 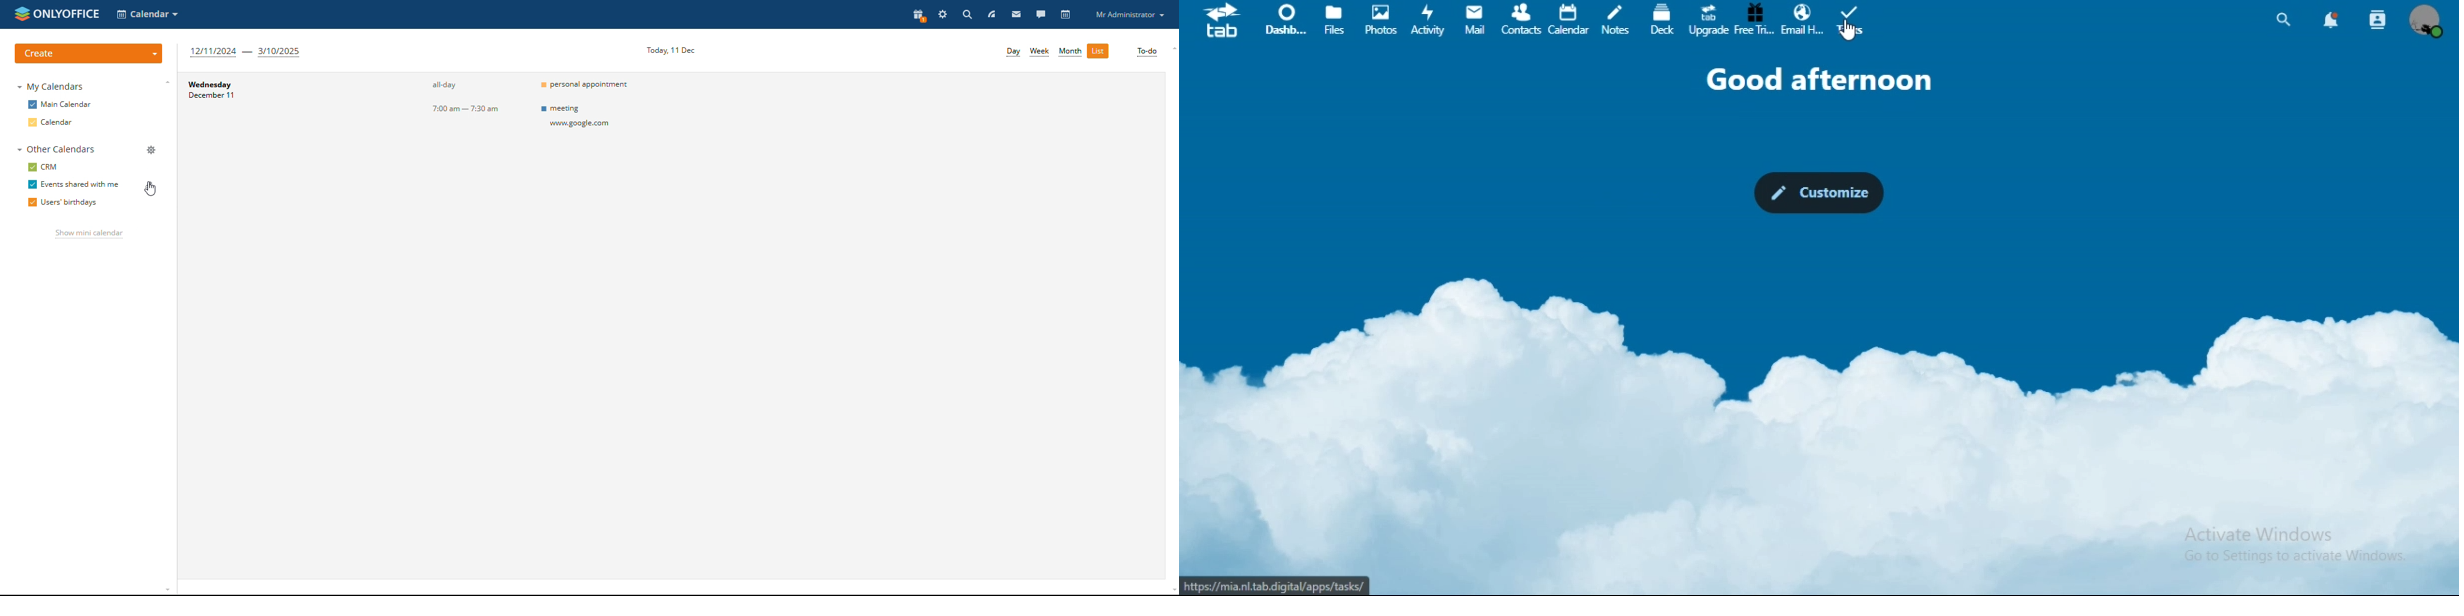 What do you see at coordinates (1428, 21) in the screenshot?
I see `activity` at bounding box center [1428, 21].